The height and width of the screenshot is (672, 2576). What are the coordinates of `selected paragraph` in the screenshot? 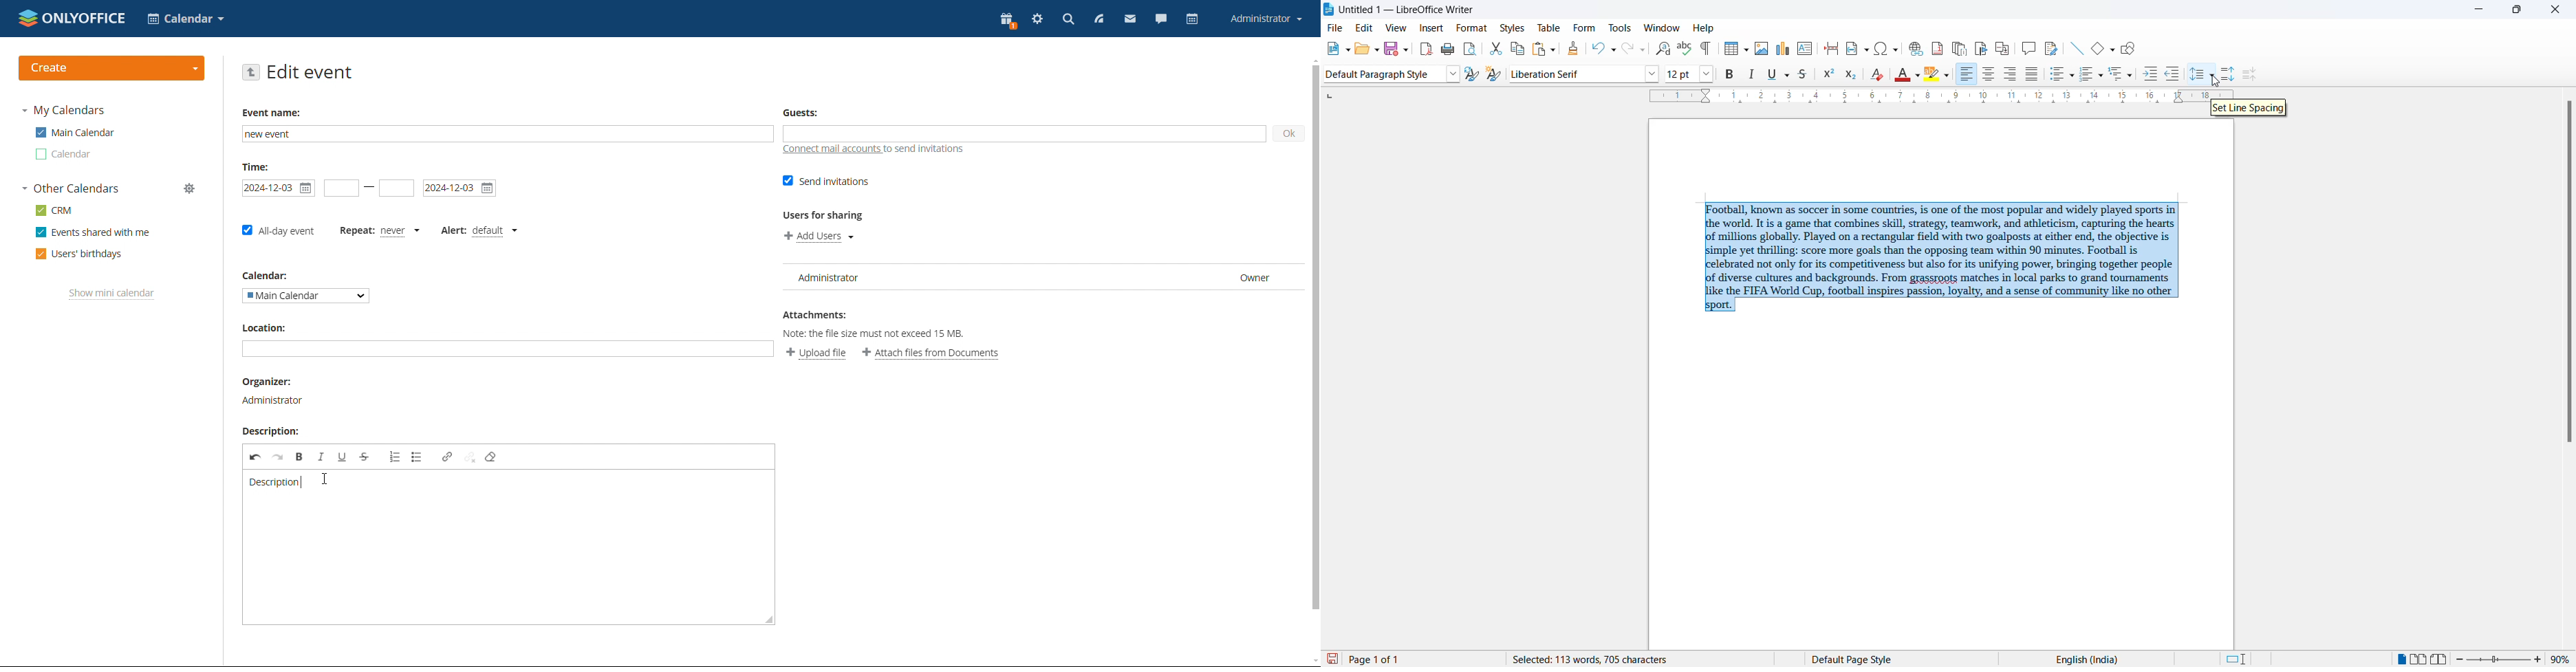 It's located at (1944, 256).